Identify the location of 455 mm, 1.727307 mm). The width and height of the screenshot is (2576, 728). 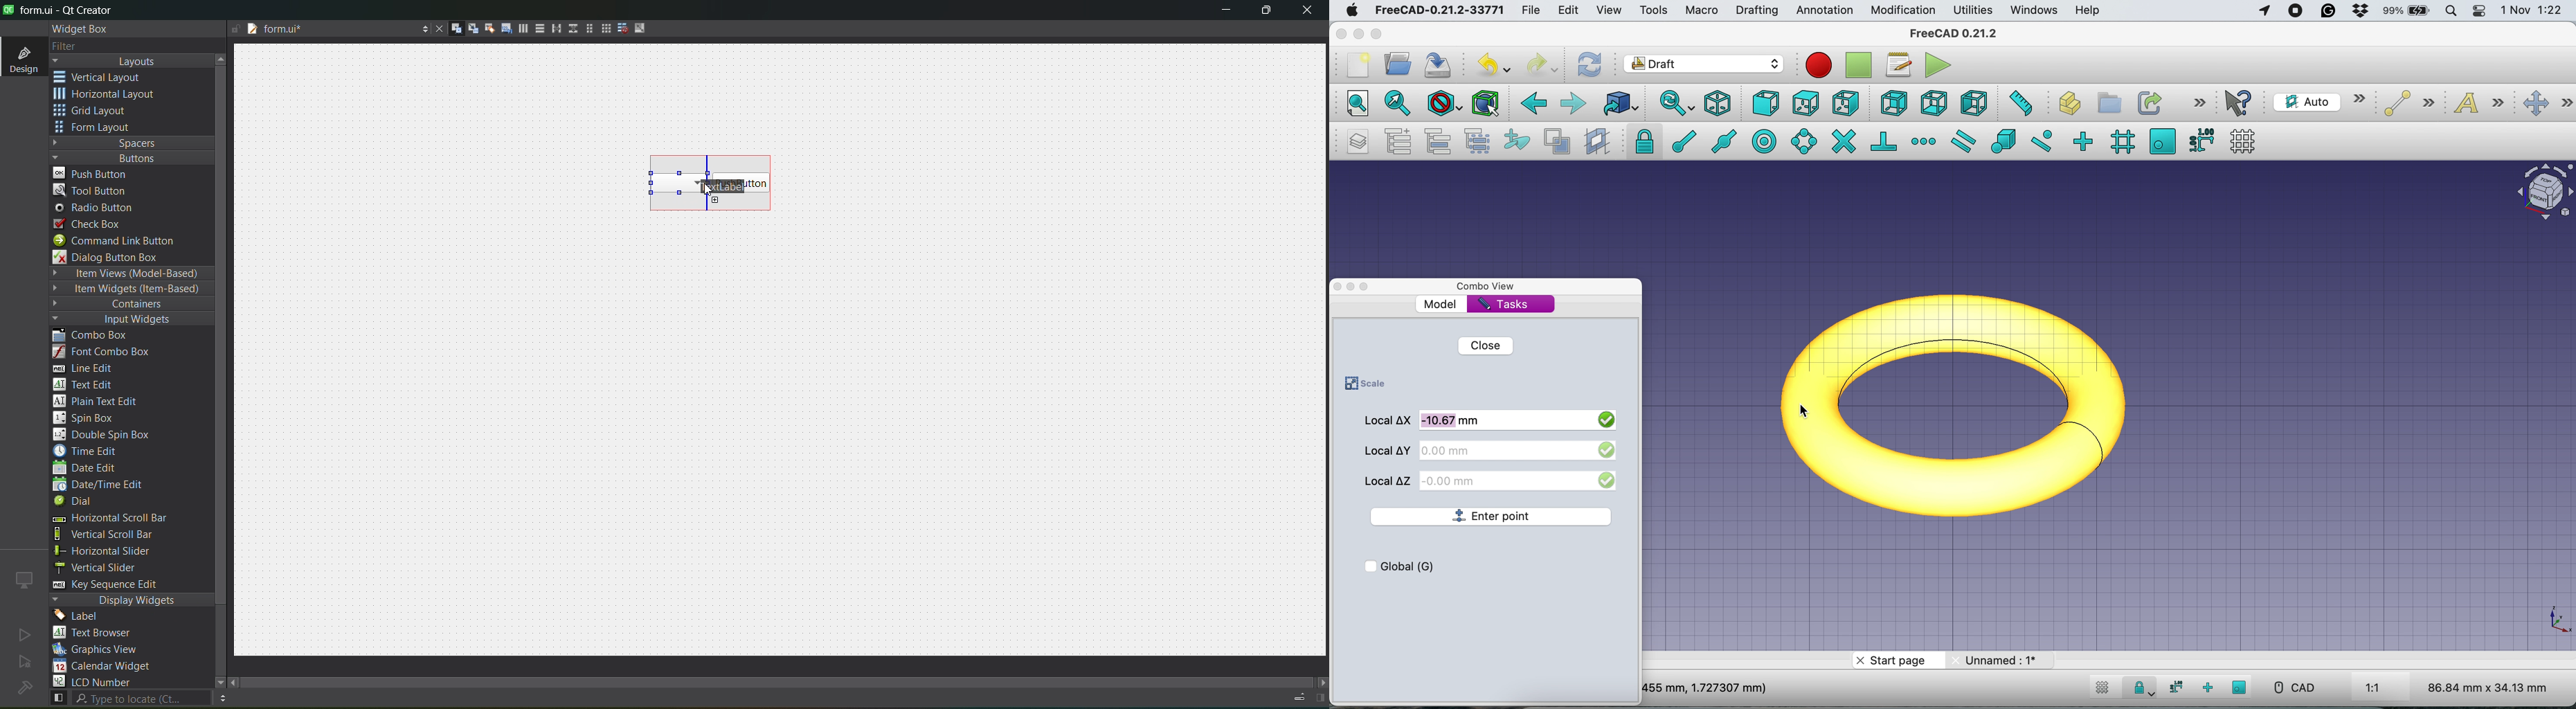
(1707, 687).